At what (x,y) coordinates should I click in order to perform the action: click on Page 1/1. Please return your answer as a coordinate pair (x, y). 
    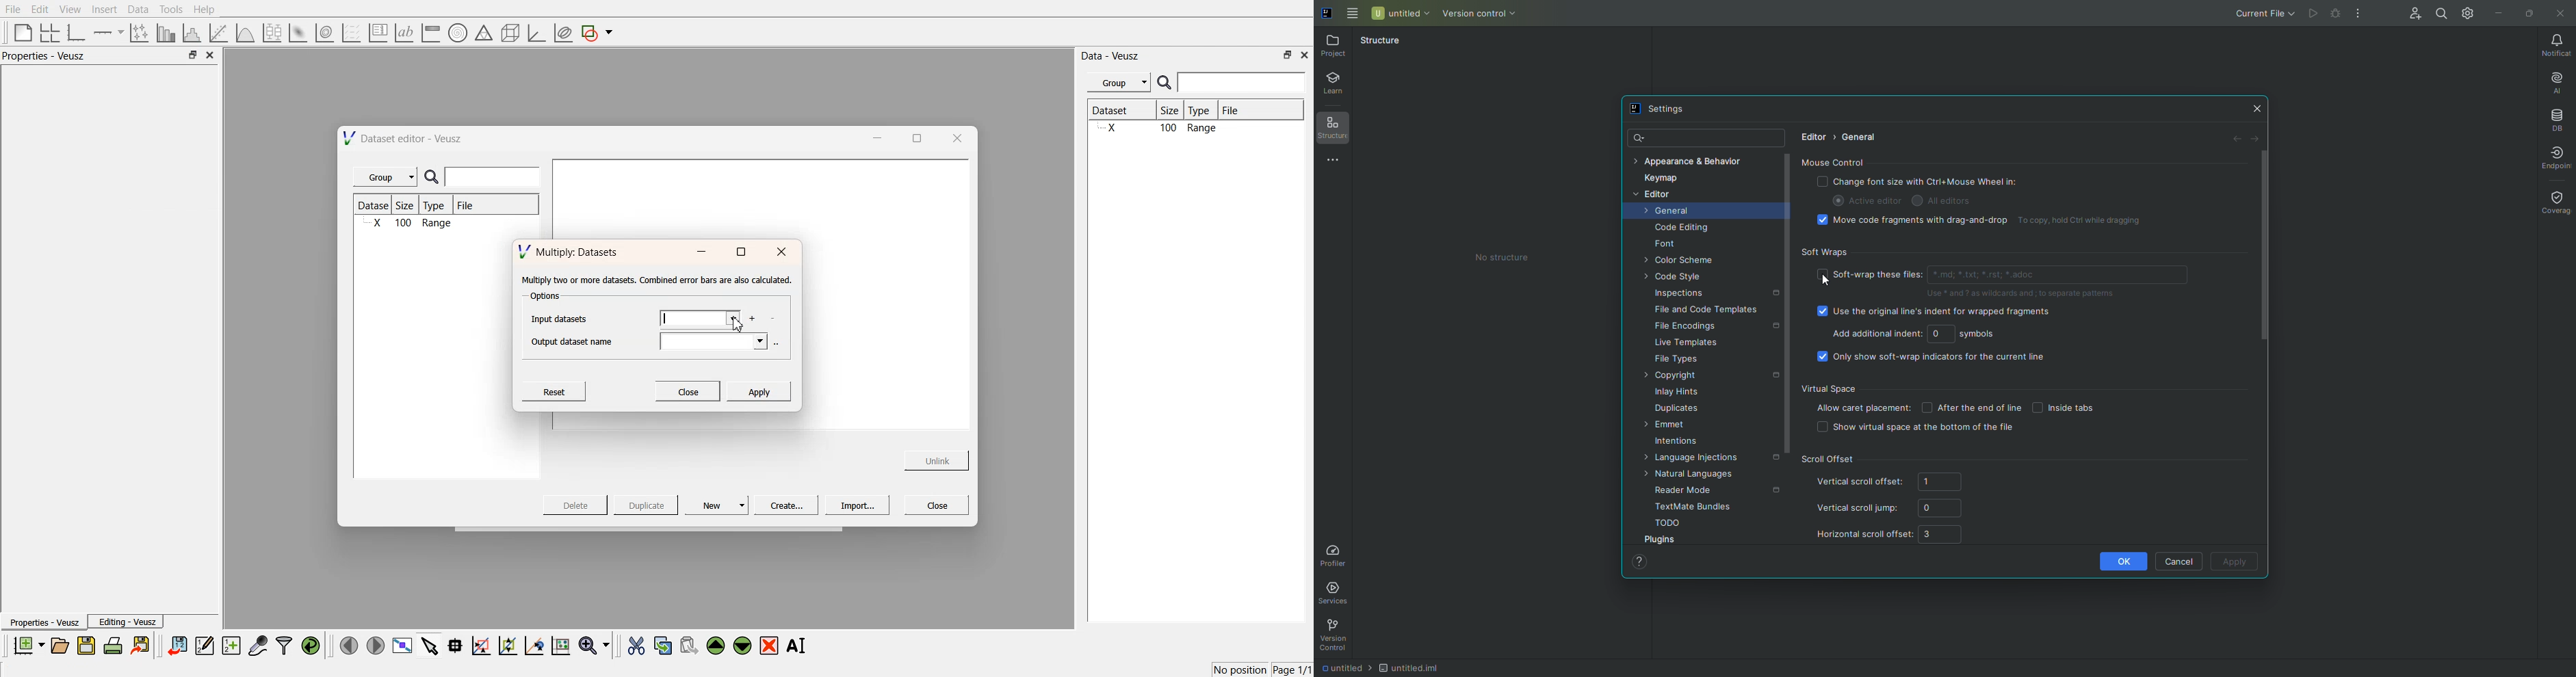
    Looking at the image, I should click on (1293, 670).